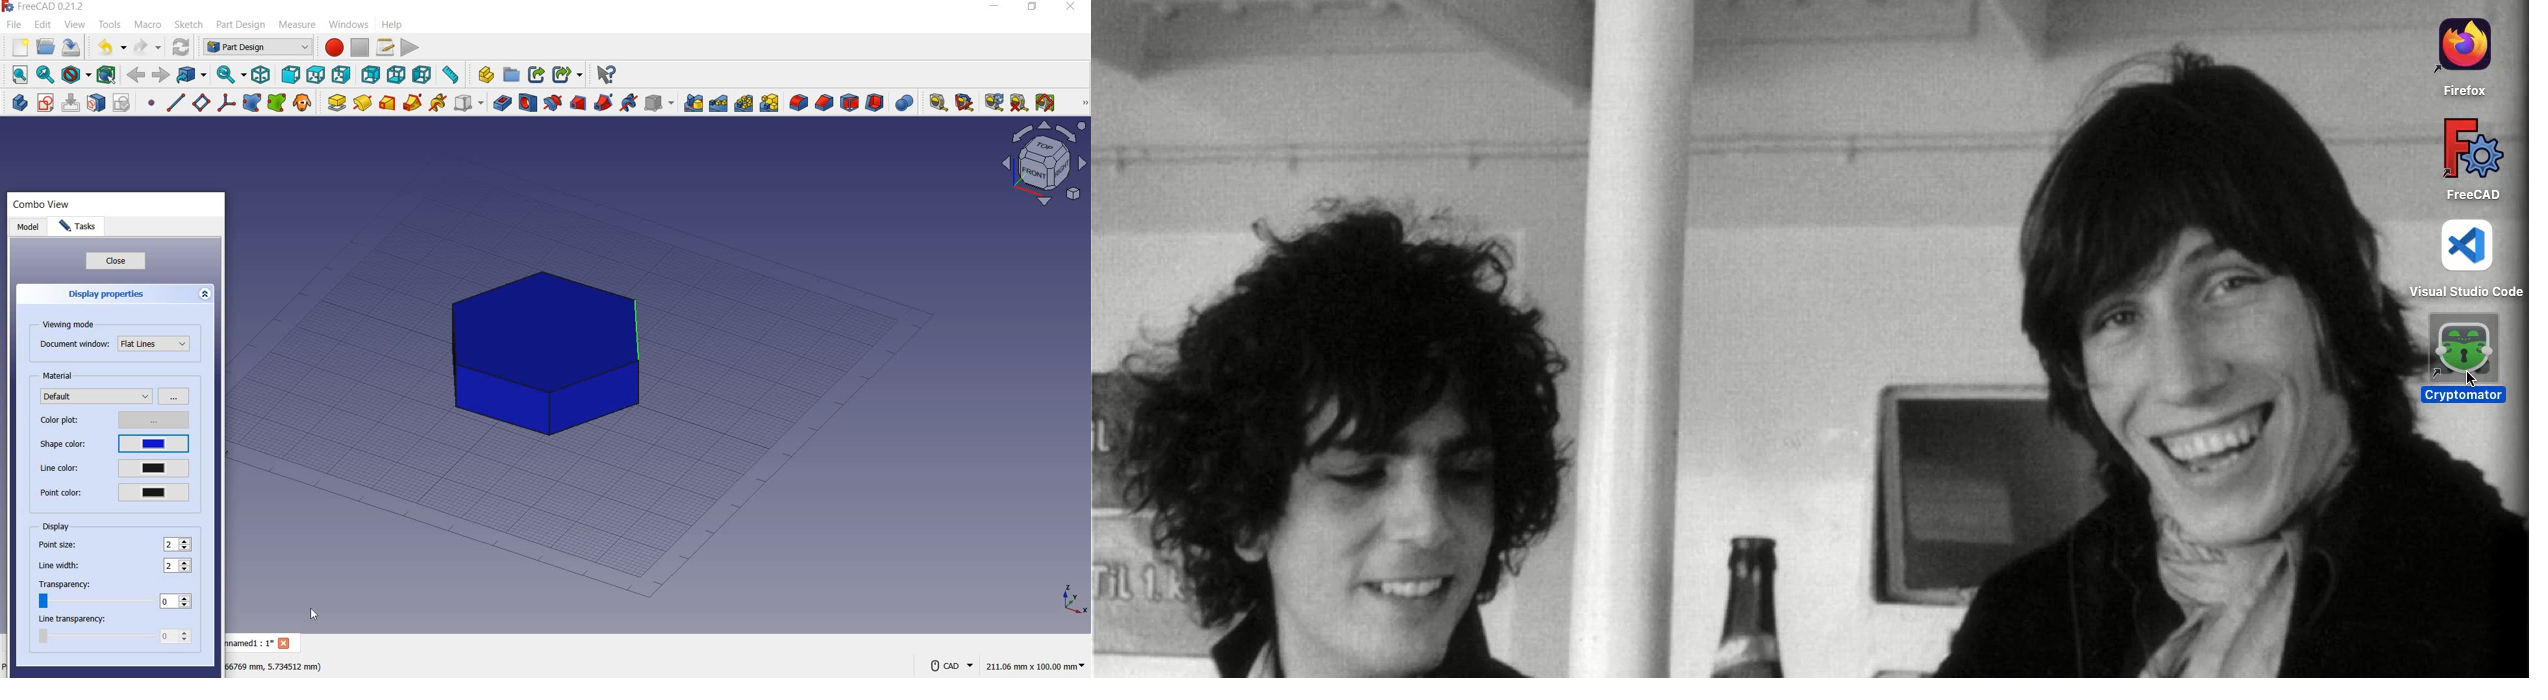  Describe the element at coordinates (1083, 104) in the screenshot. I see `MEASURE` at that location.